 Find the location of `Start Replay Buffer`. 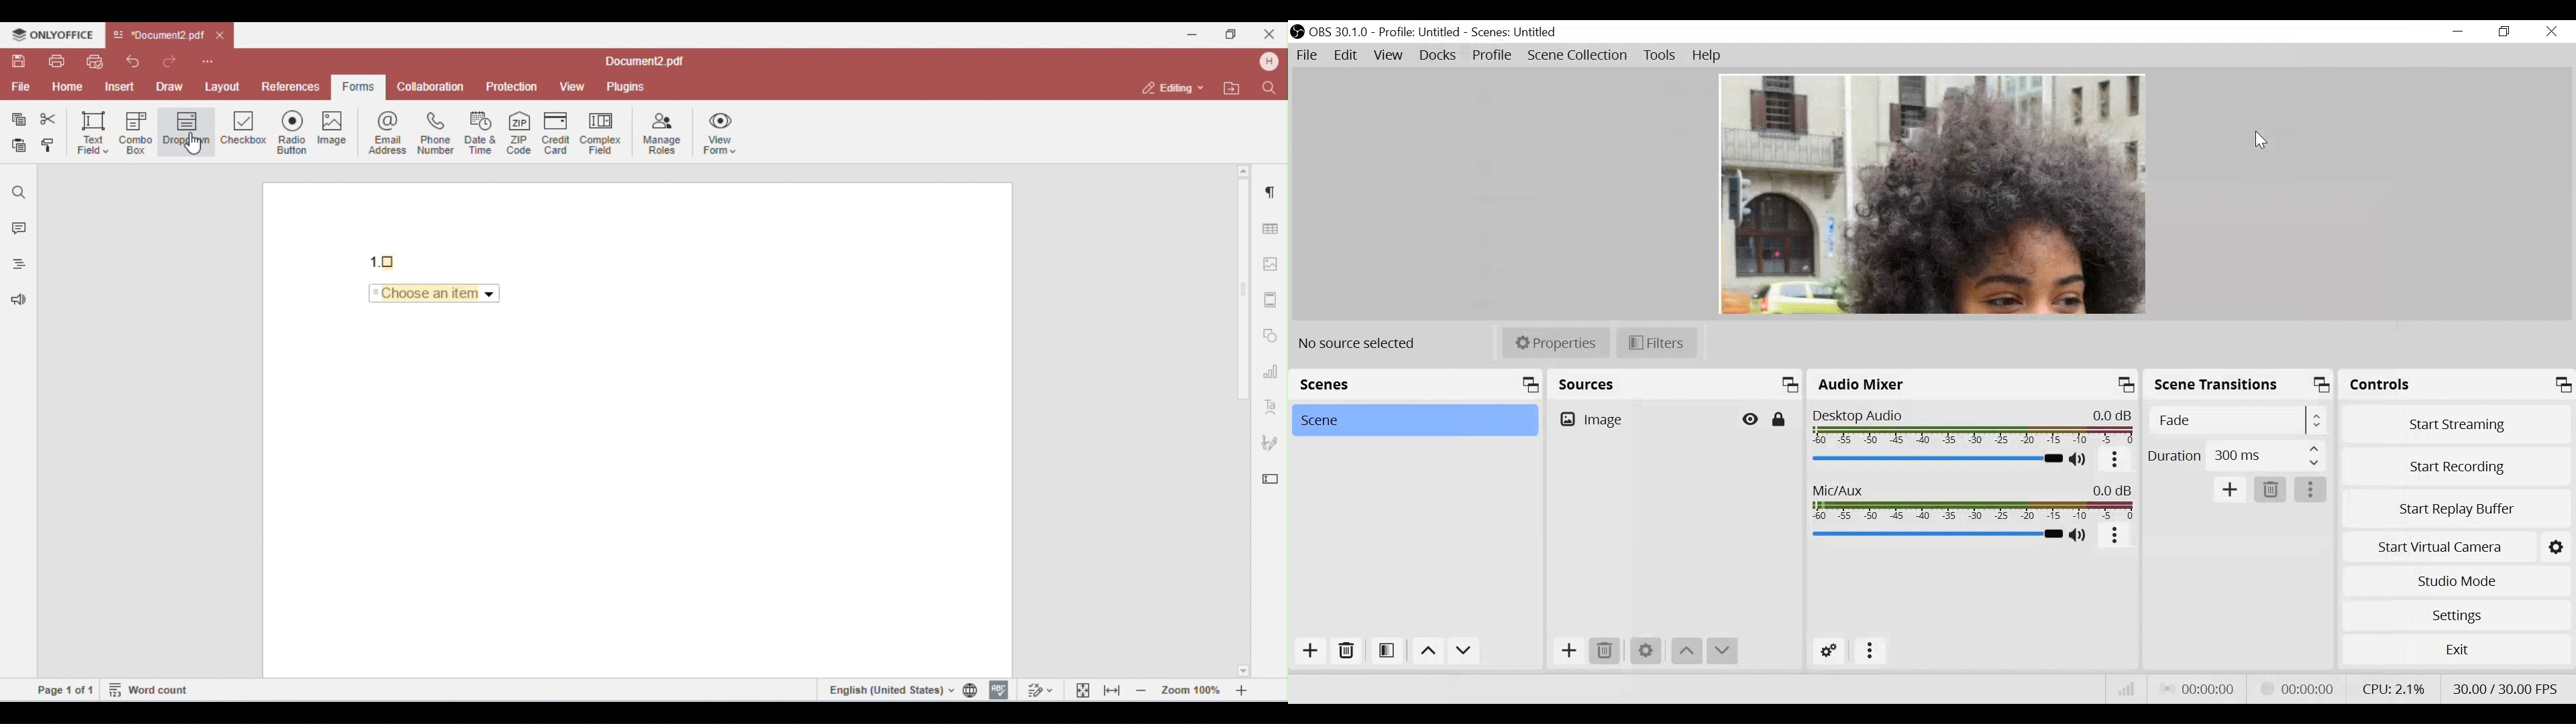

Start Replay Buffer is located at coordinates (2457, 506).